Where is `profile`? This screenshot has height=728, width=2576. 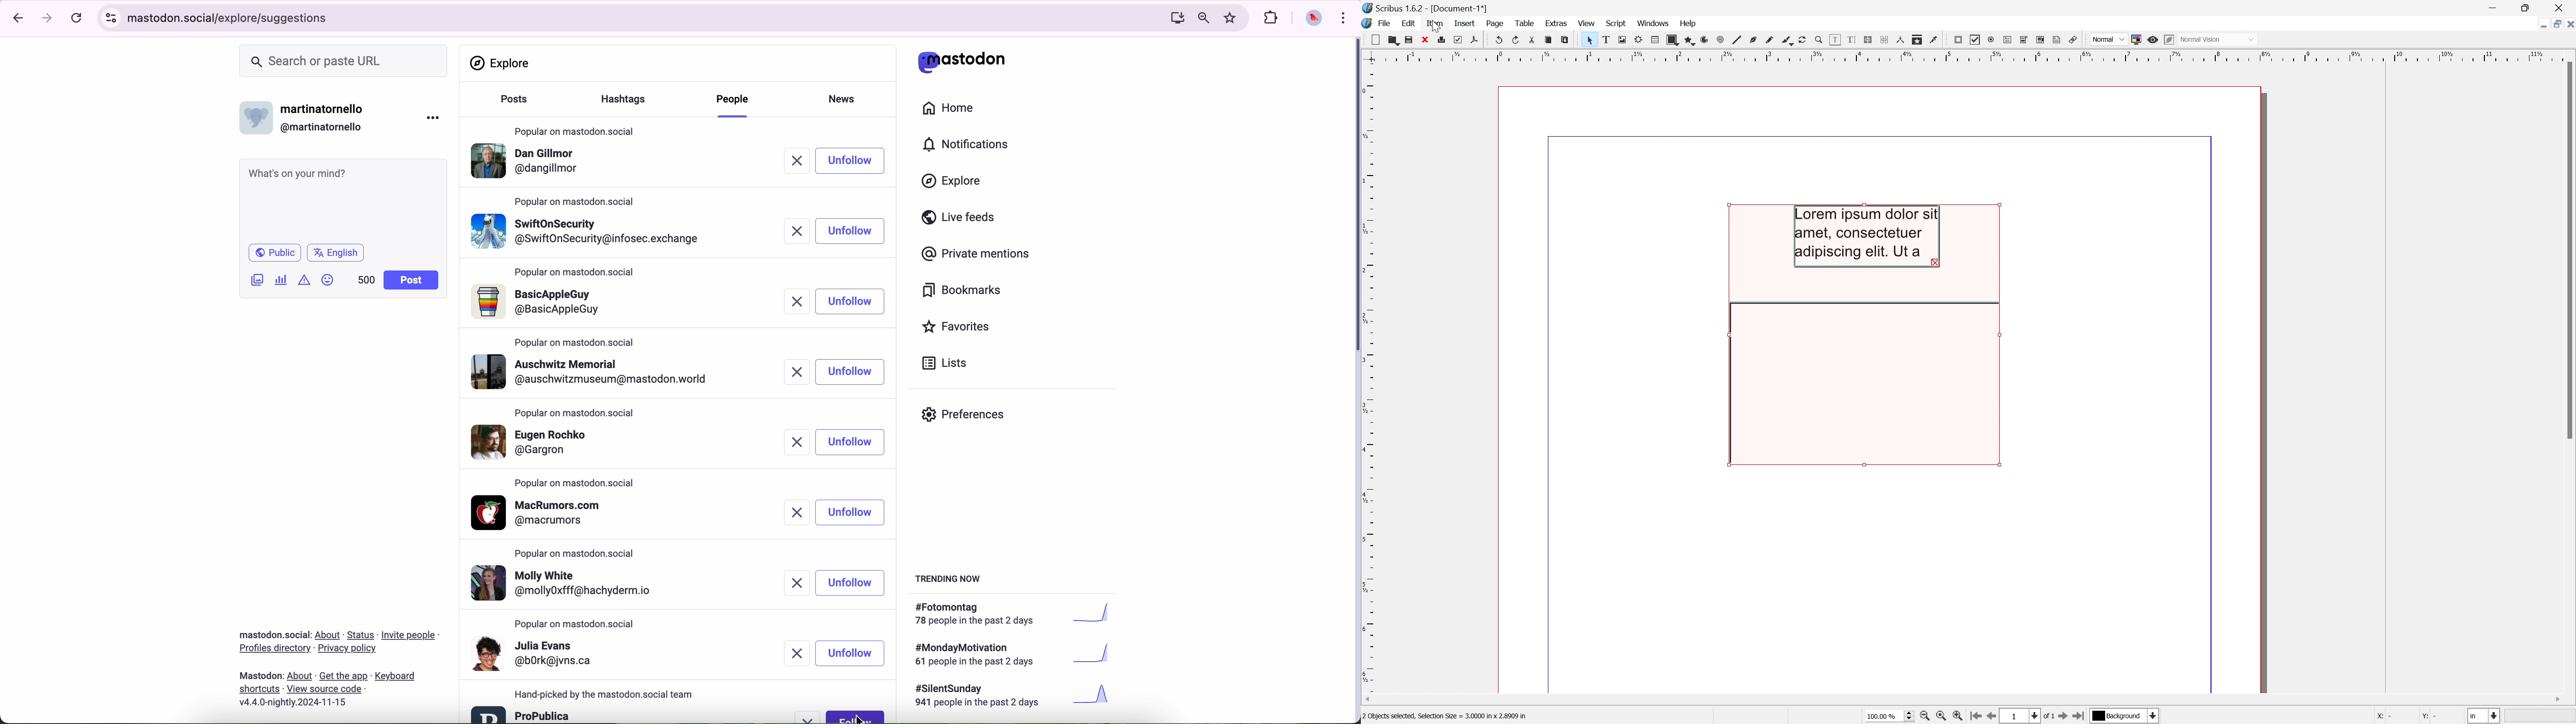
profile is located at coordinates (522, 713).